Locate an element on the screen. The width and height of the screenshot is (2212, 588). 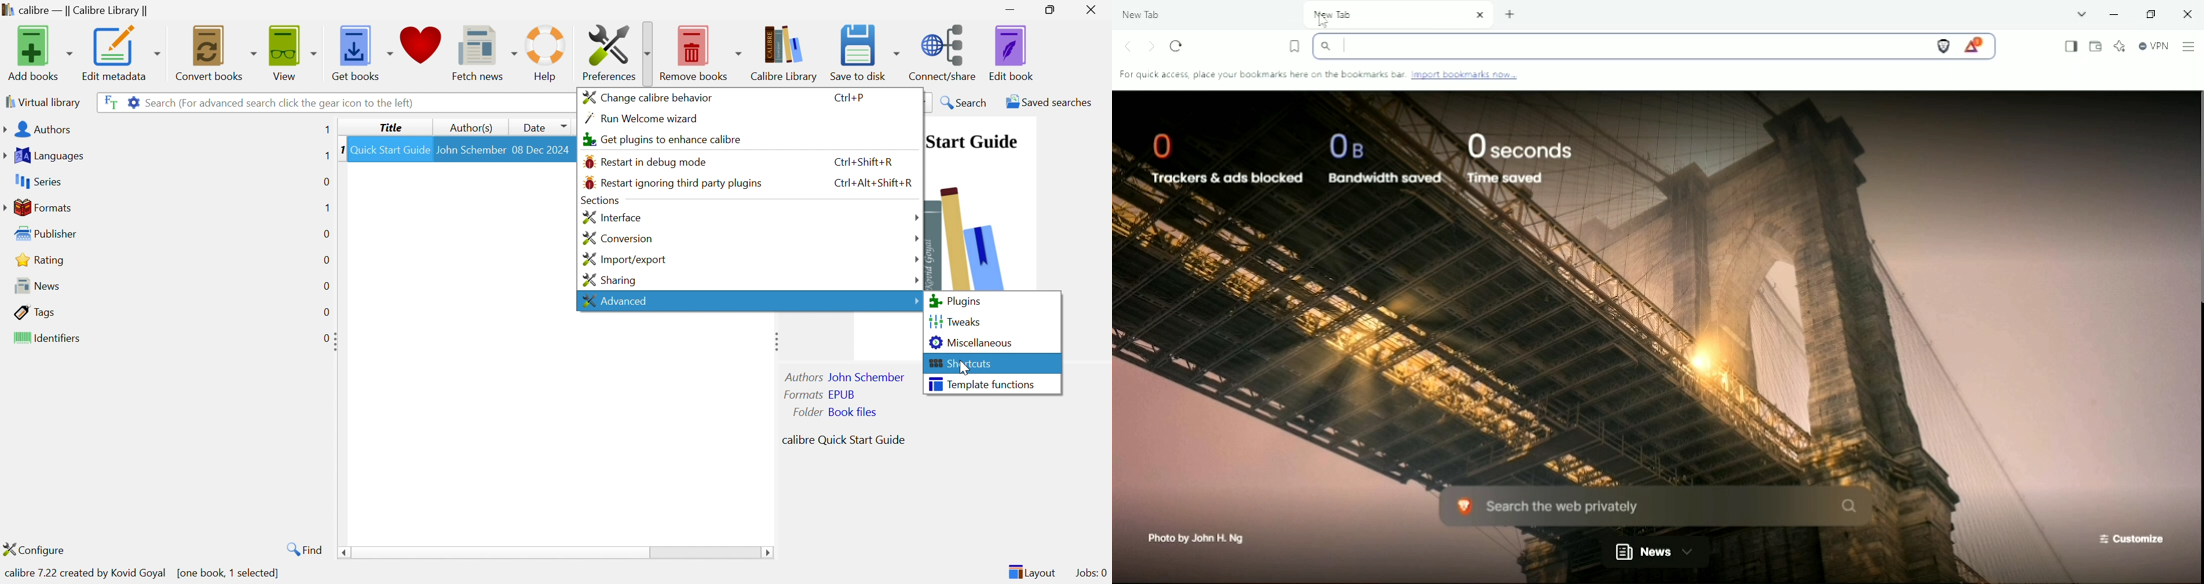
Restore Down is located at coordinates (1054, 10).